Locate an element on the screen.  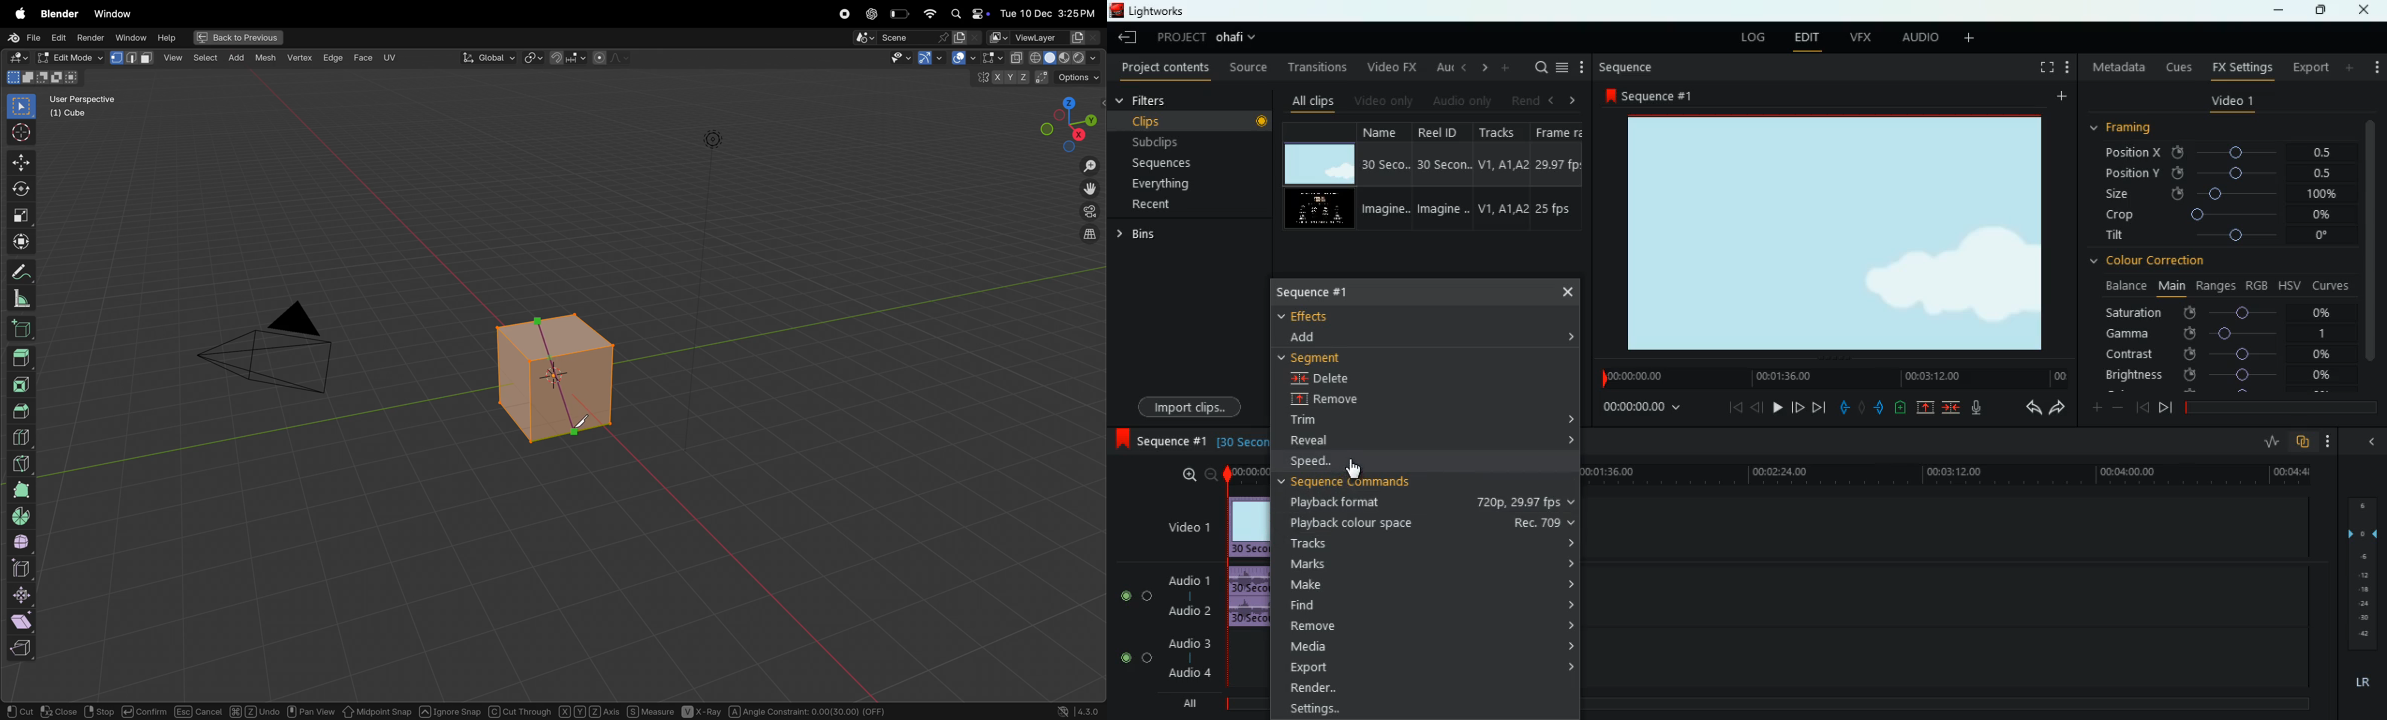
Visibility is located at coordinates (910, 59).